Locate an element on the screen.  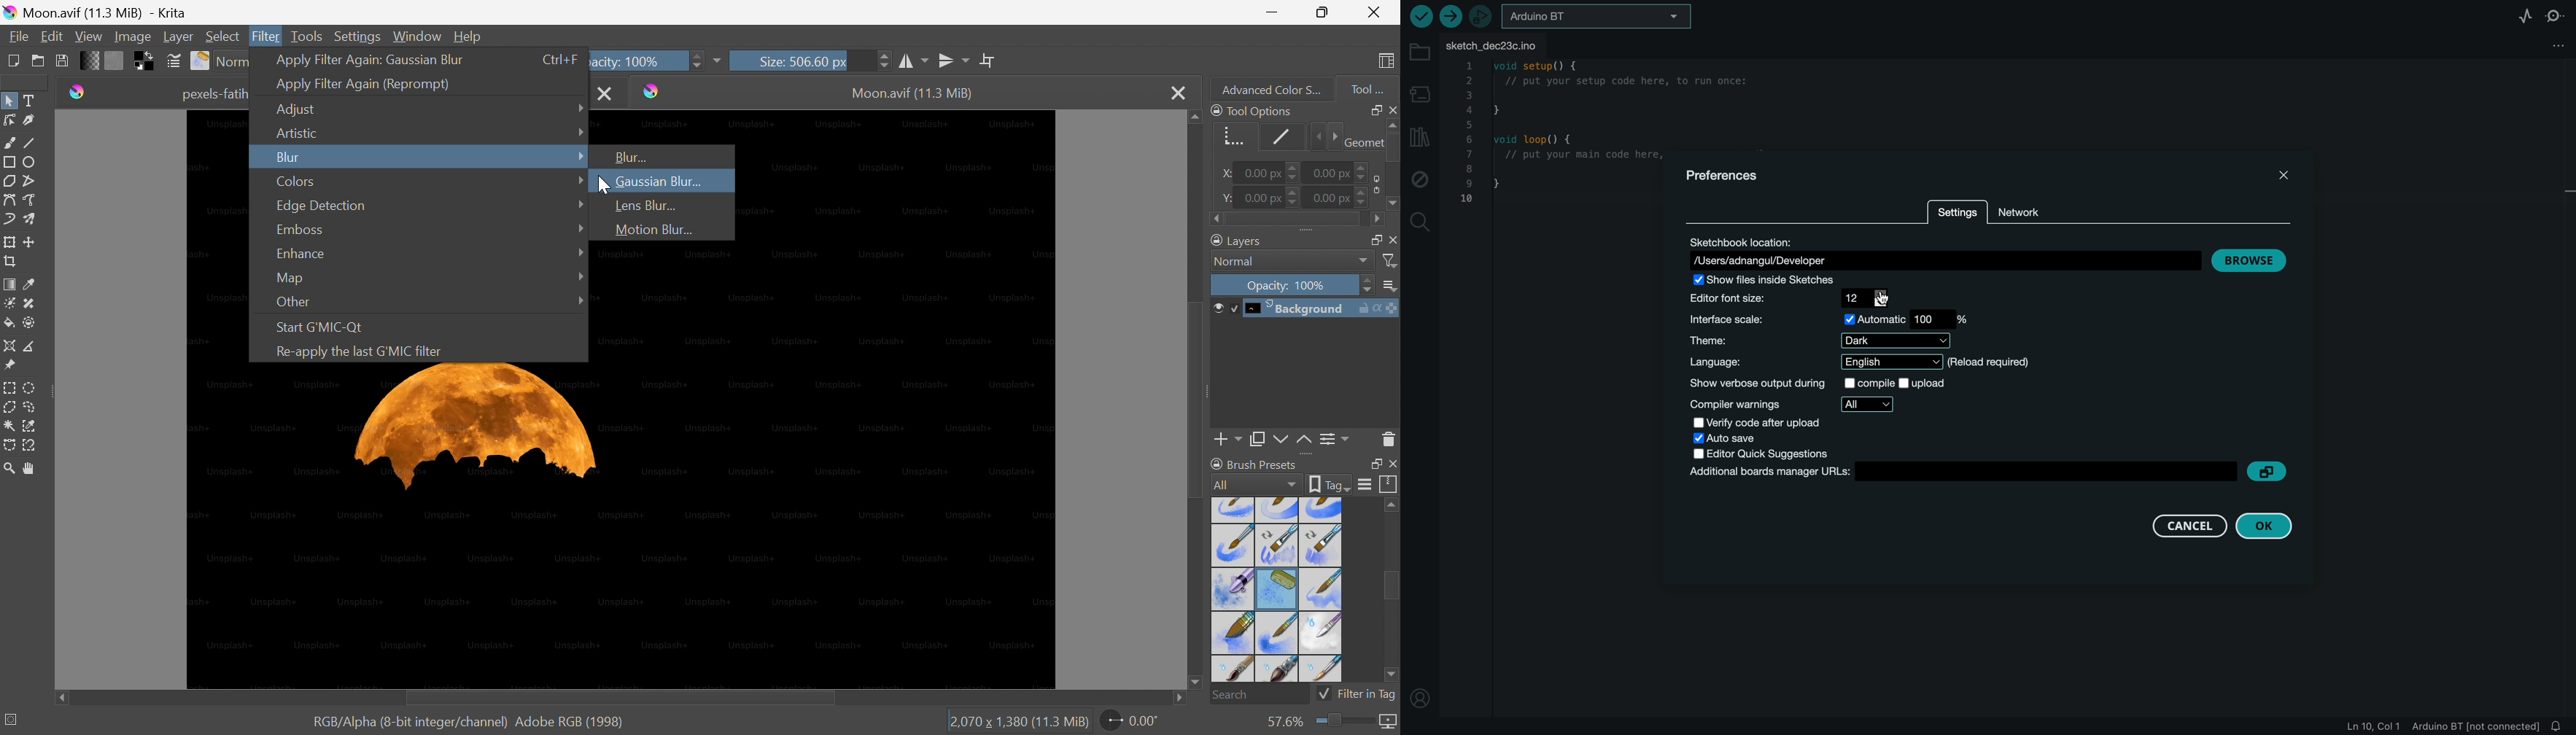
Freehand selection tool is located at coordinates (33, 406).